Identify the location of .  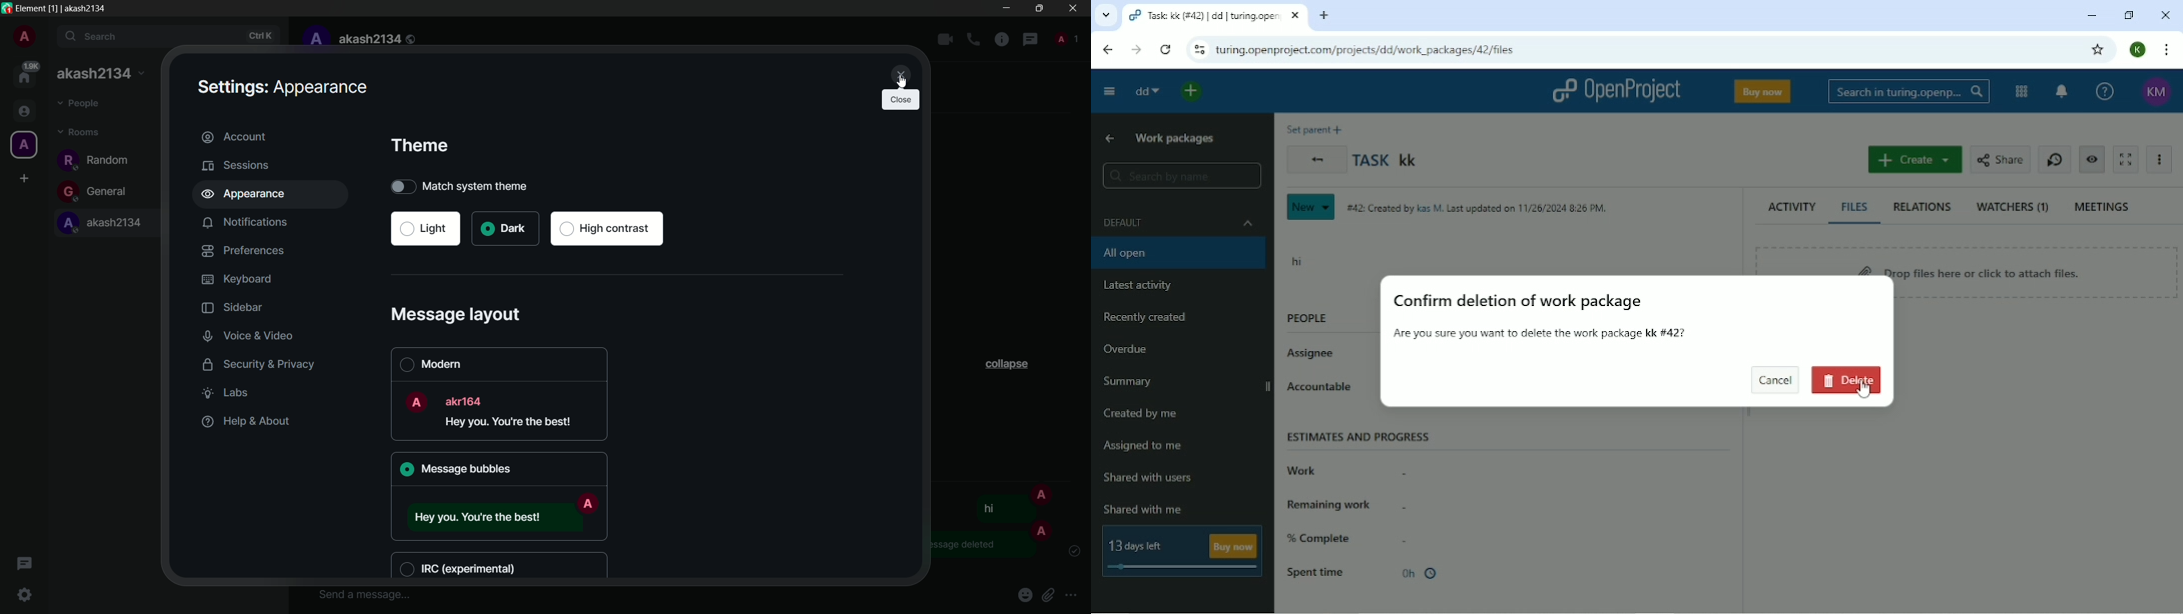
(1191, 91).